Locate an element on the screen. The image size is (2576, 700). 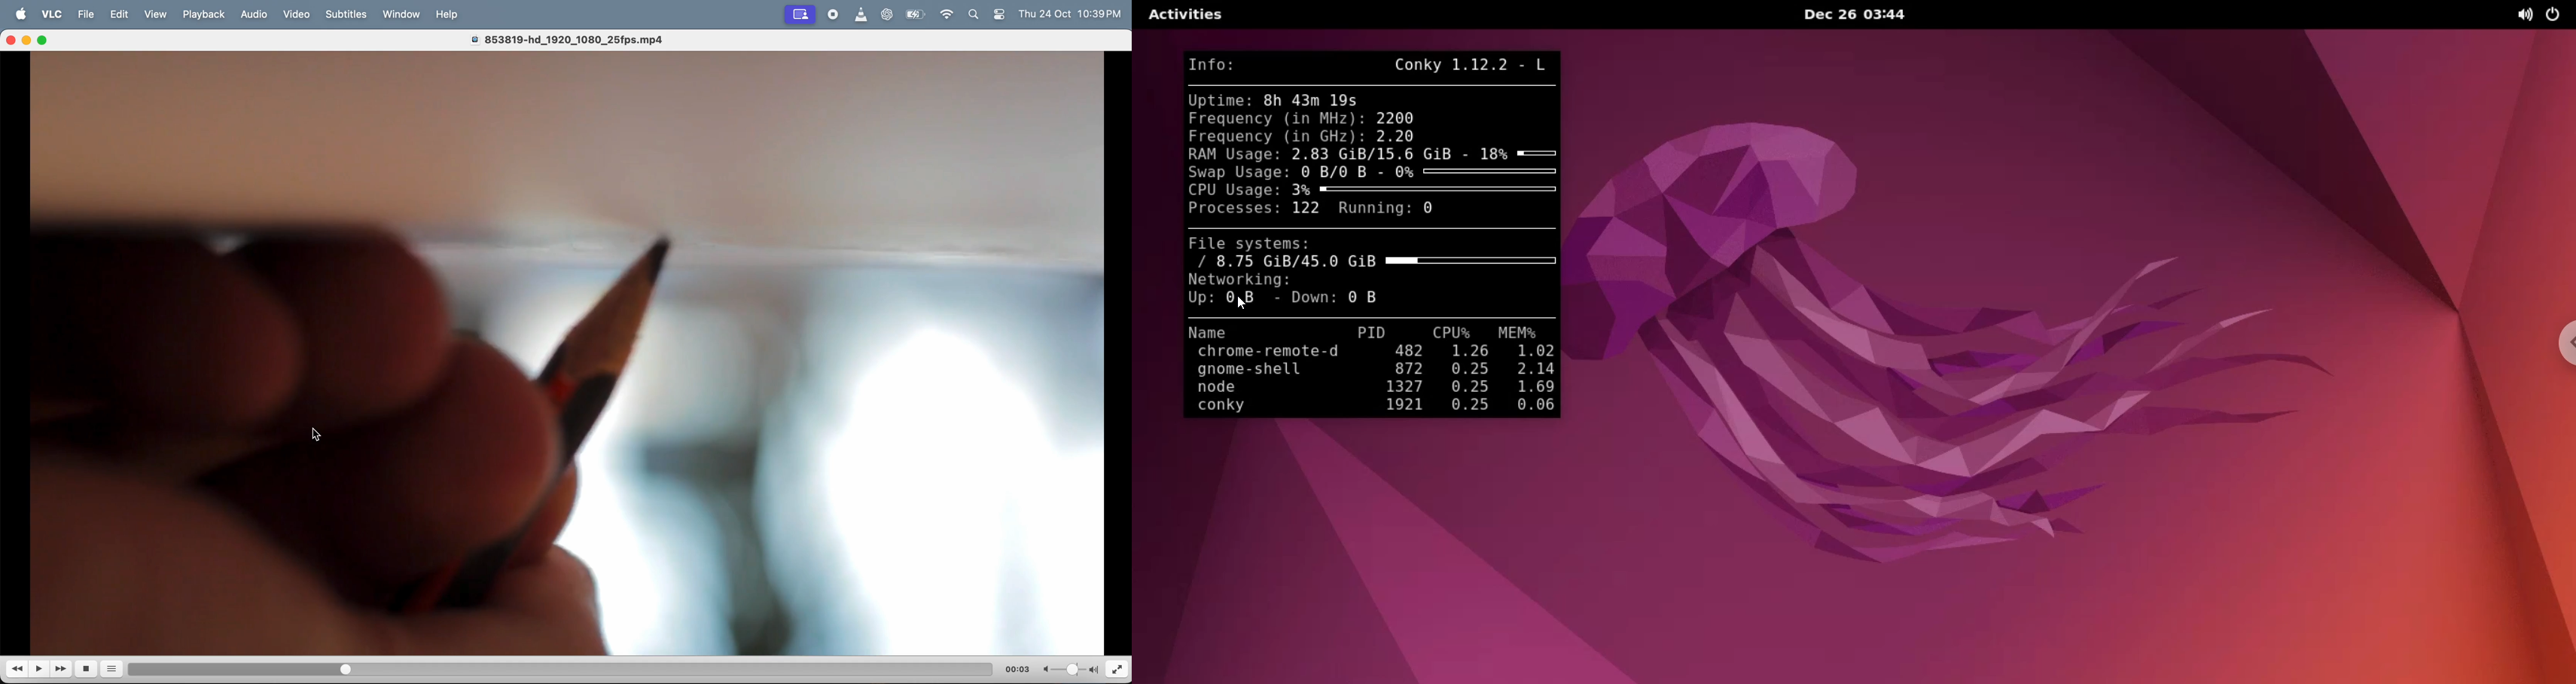
Subtitles is located at coordinates (348, 14).